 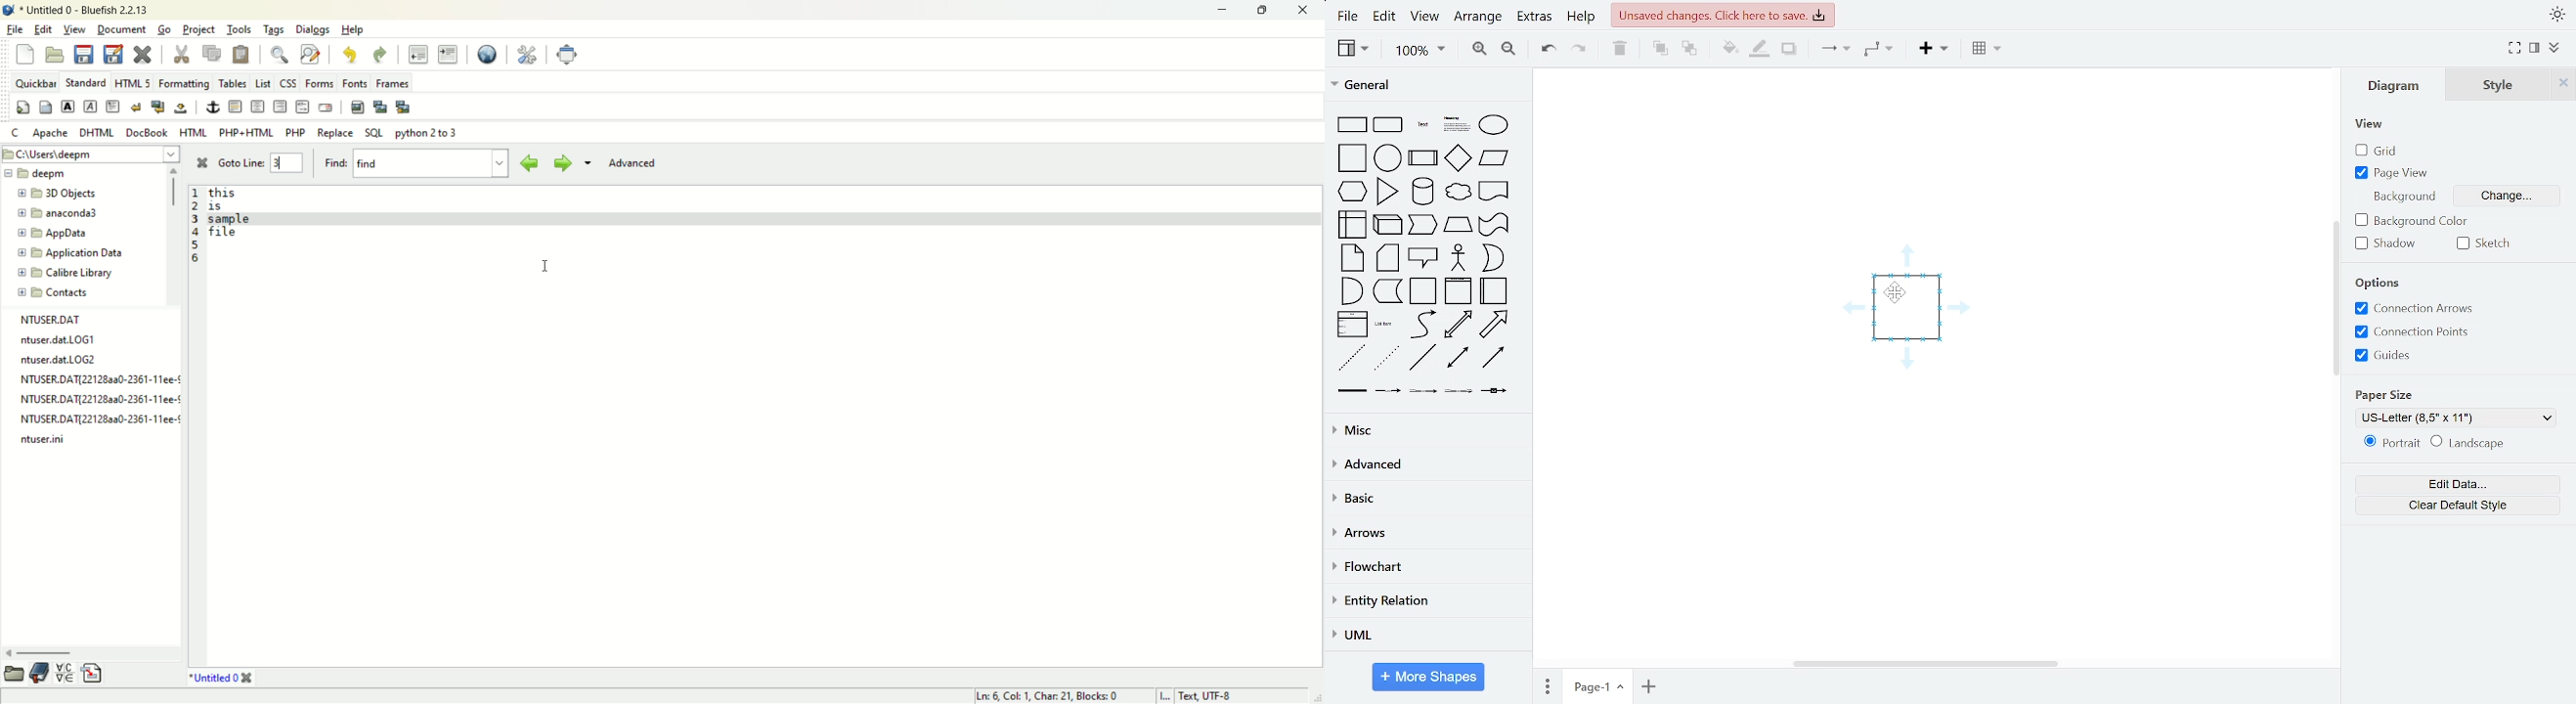 I want to click on connection arrows, so click(x=2418, y=308).